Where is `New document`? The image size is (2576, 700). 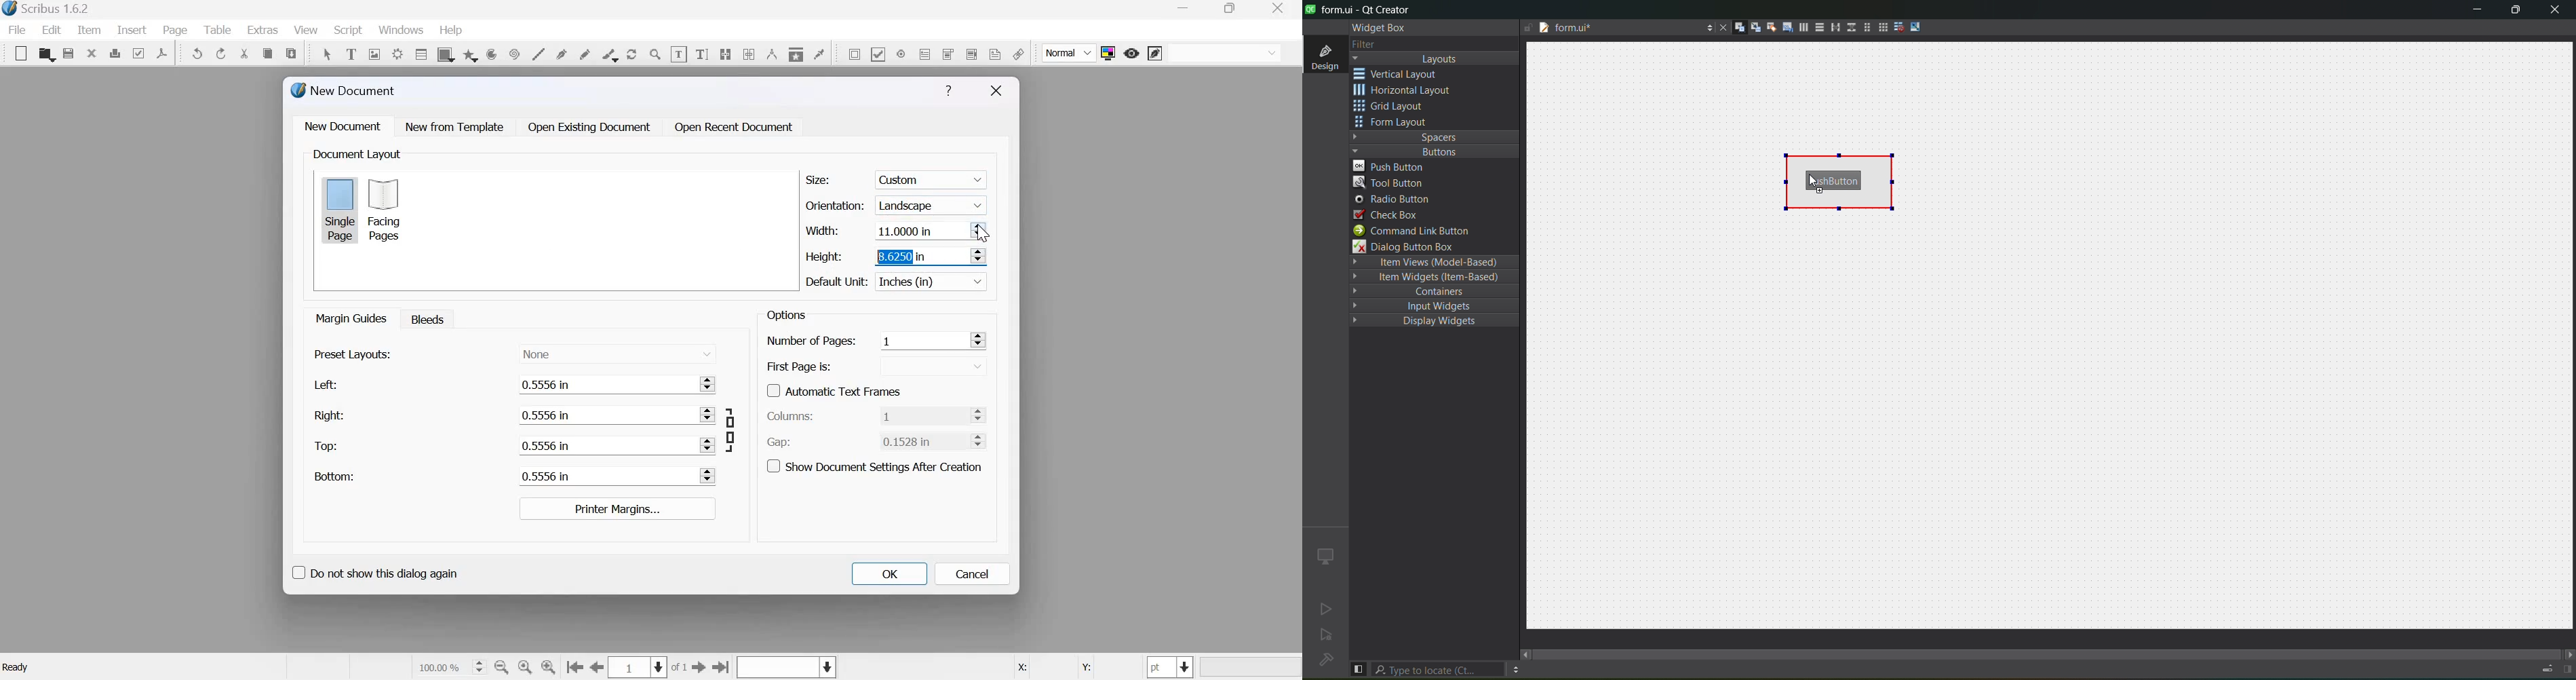 New document is located at coordinates (343, 126).